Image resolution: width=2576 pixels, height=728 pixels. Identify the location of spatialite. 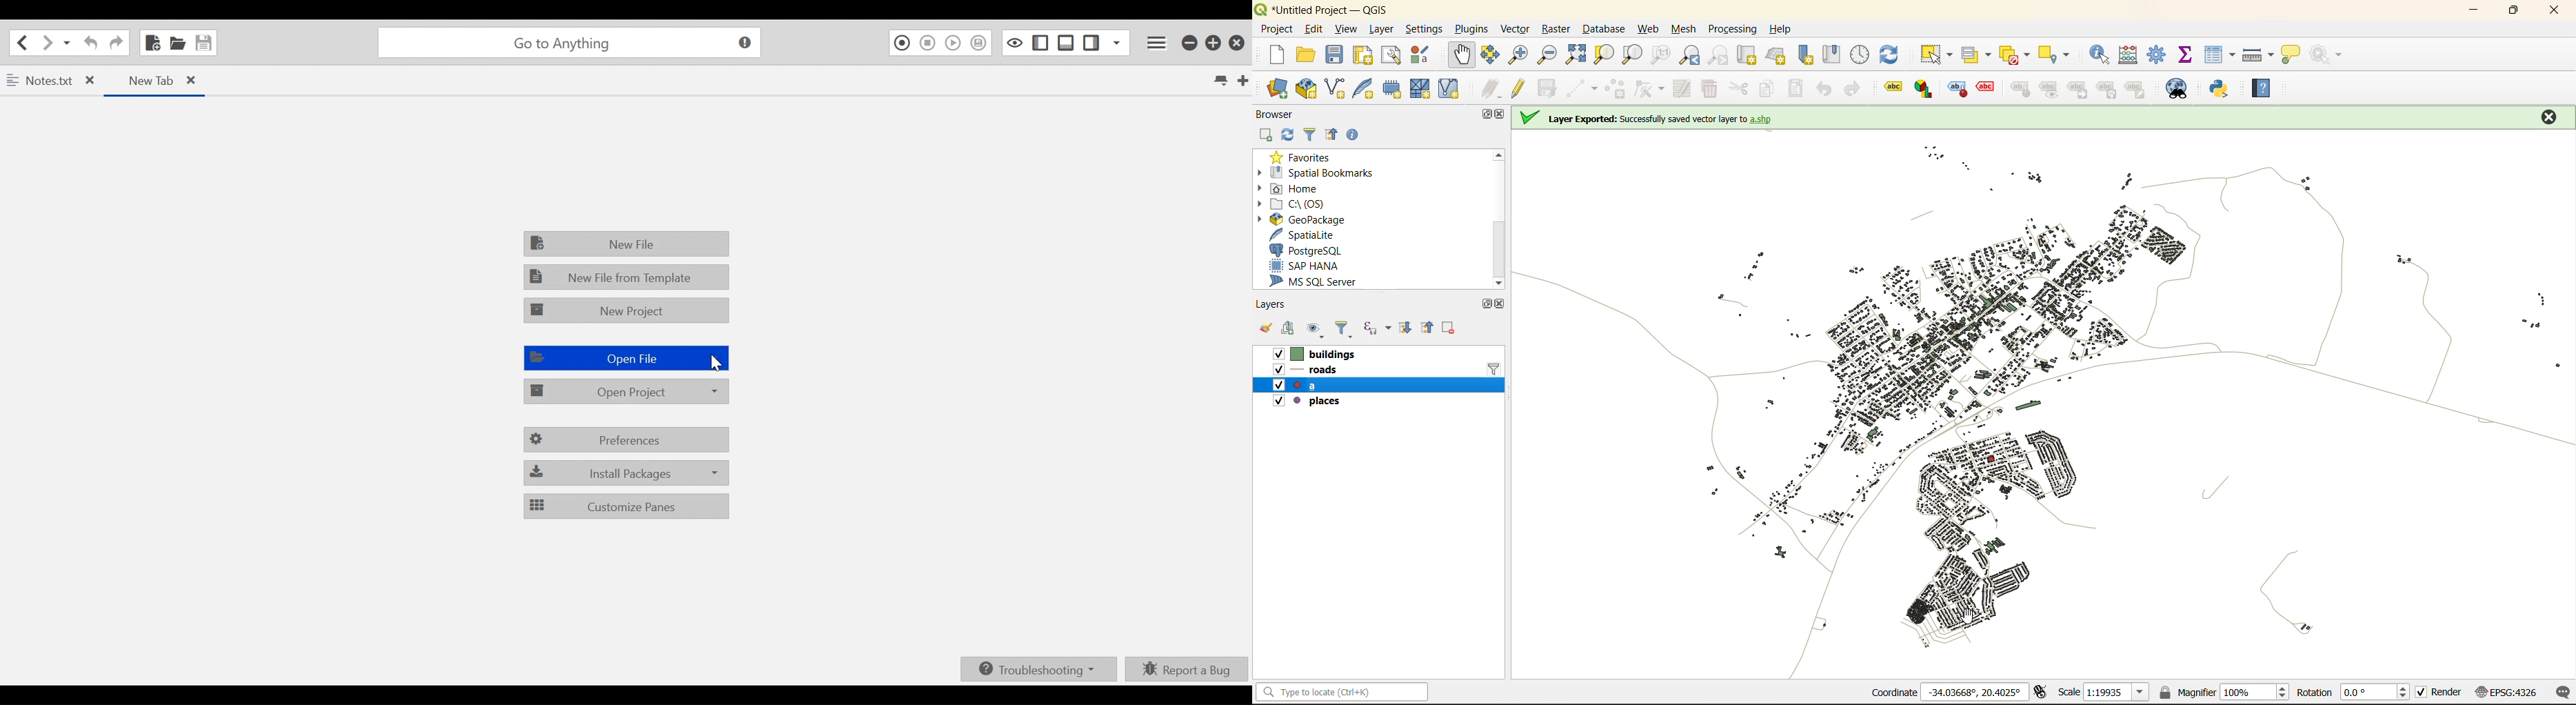
(1302, 234).